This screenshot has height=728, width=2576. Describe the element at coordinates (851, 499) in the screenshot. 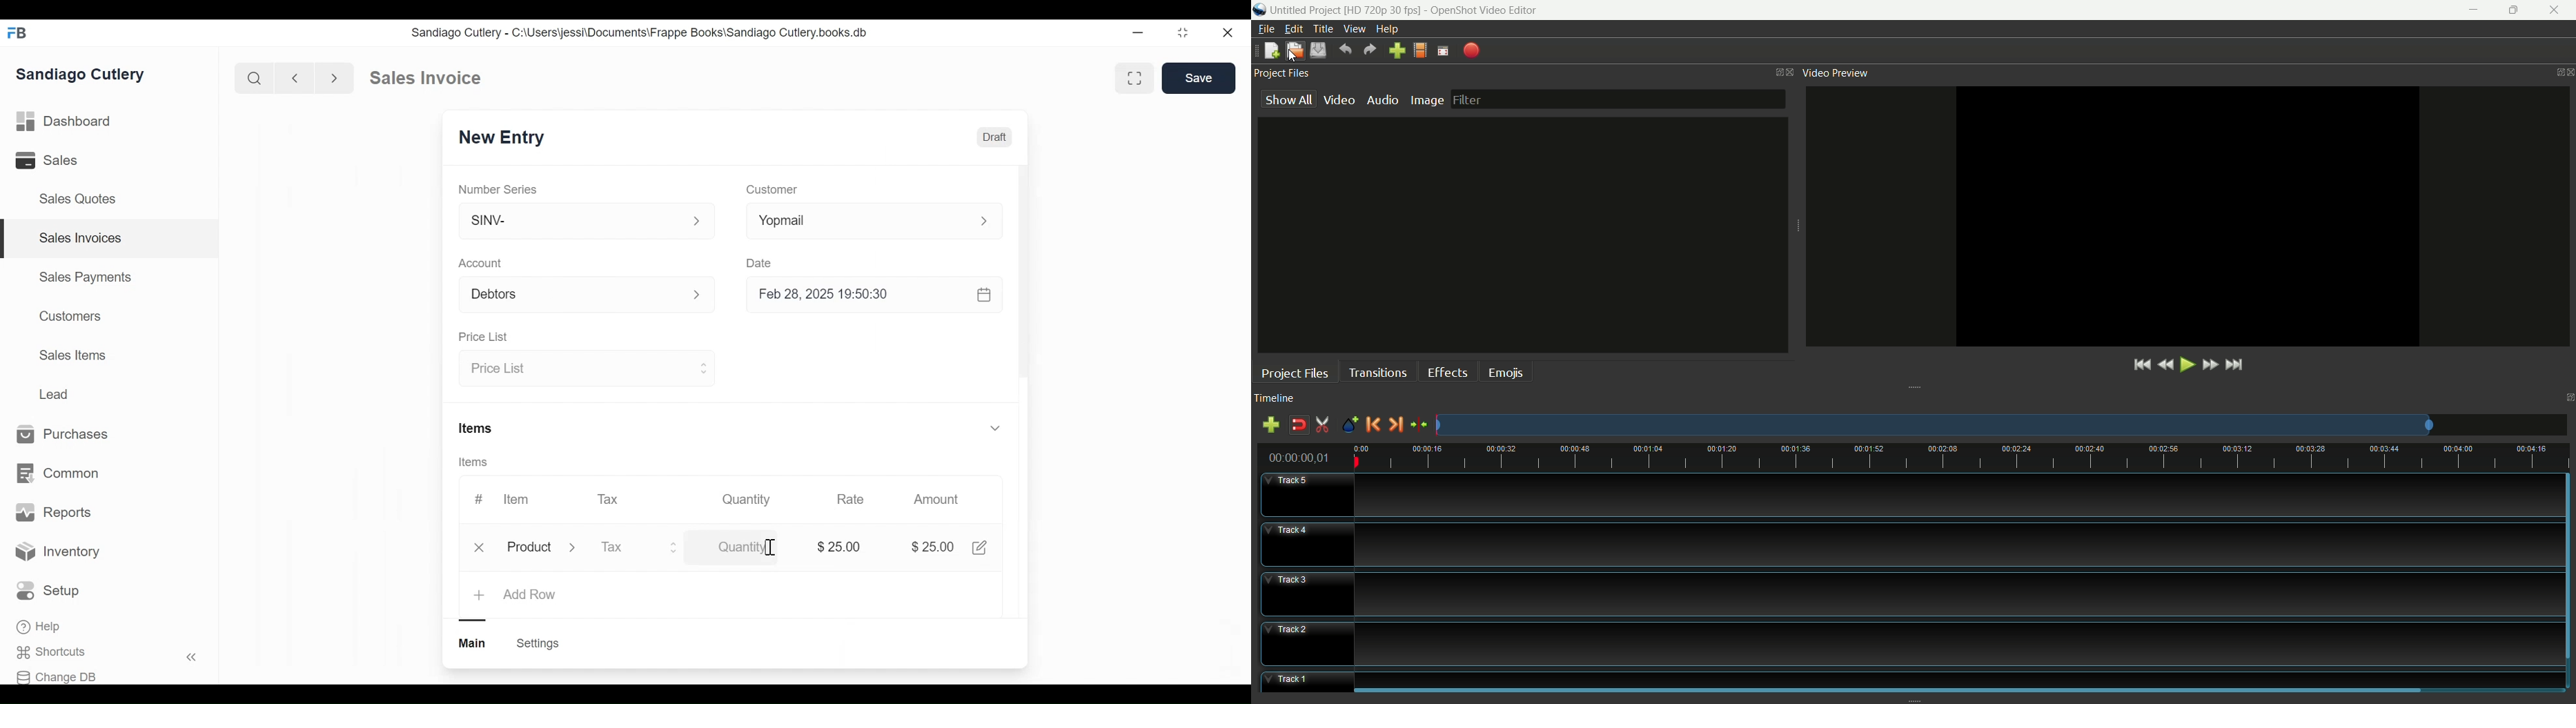

I see `Rate` at that location.